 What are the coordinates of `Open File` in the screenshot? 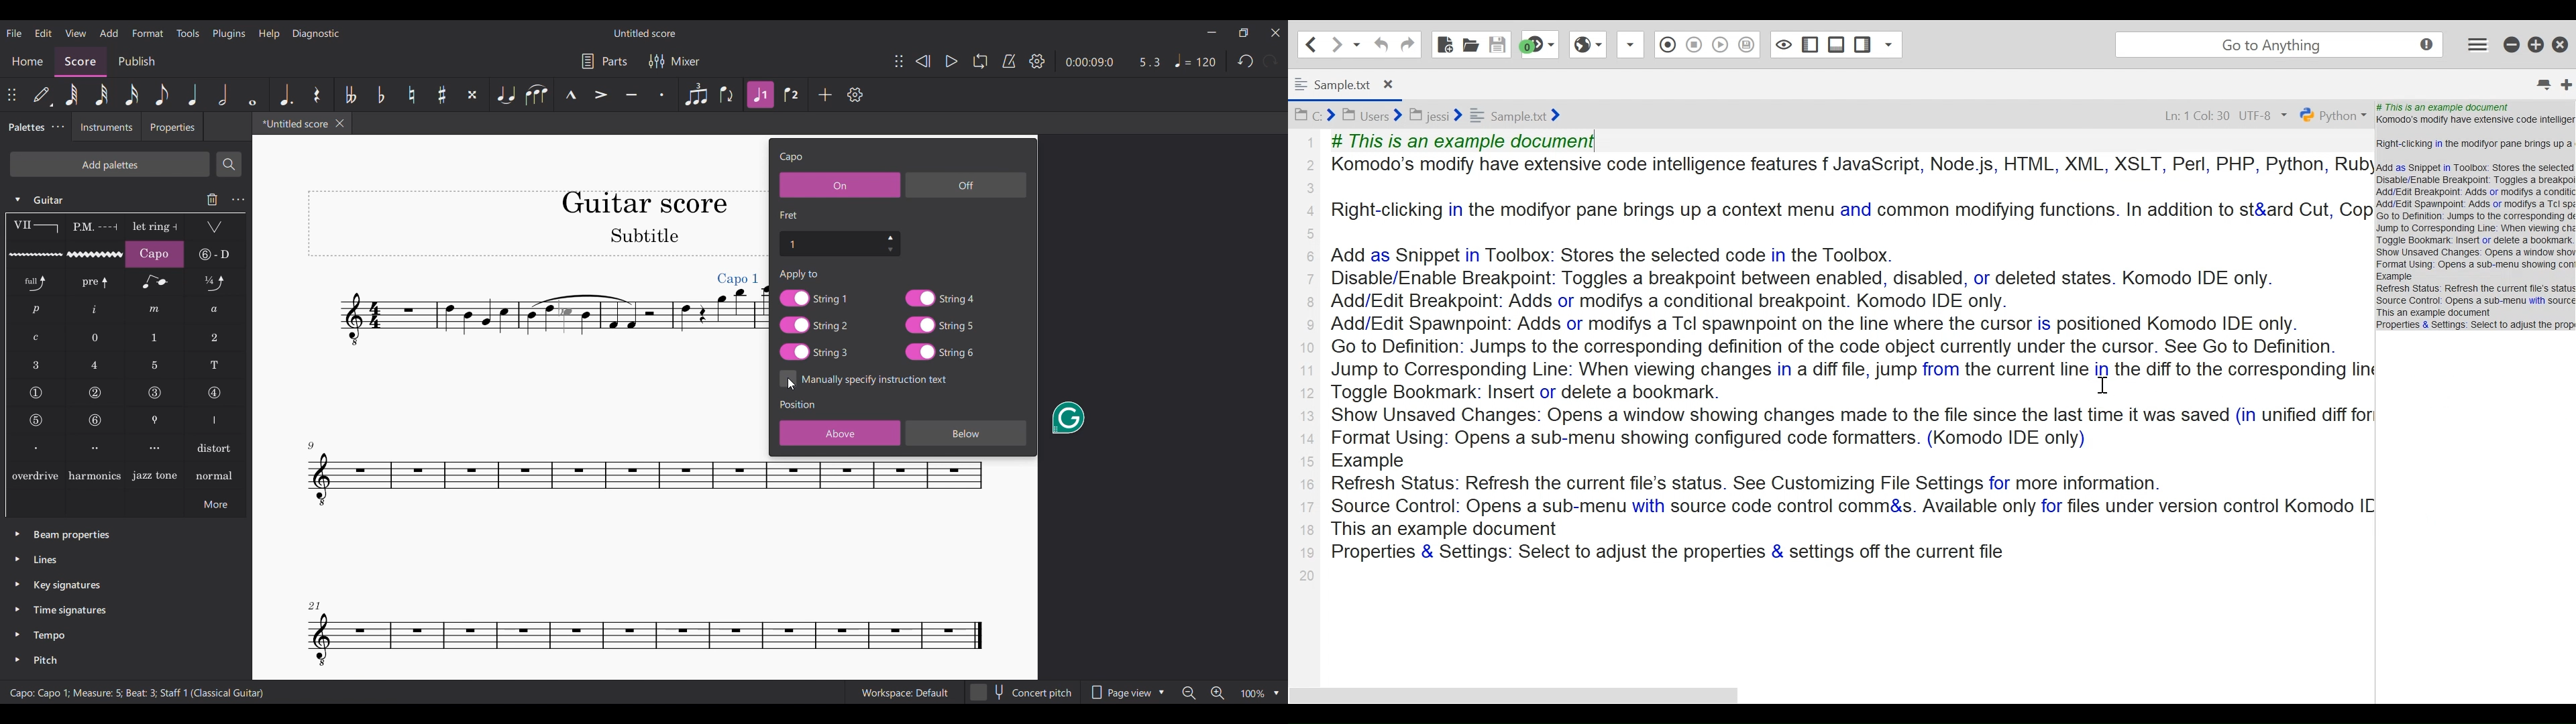 It's located at (1470, 43).